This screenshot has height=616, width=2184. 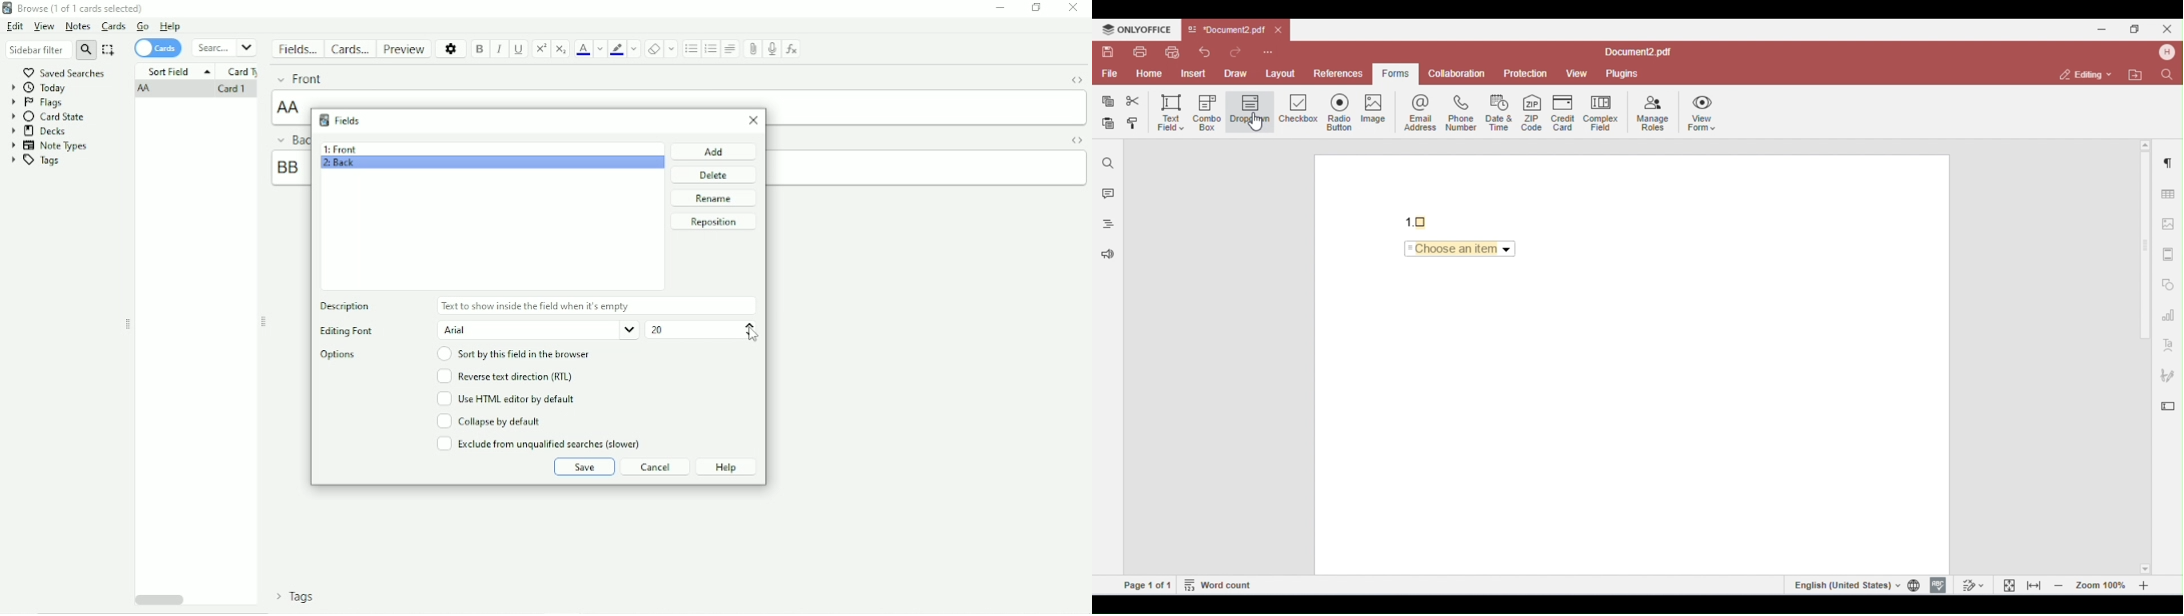 What do you see at coordinates (541, 49) in the screenshot?
I see `Superscript` at bounding box center [541, 49].